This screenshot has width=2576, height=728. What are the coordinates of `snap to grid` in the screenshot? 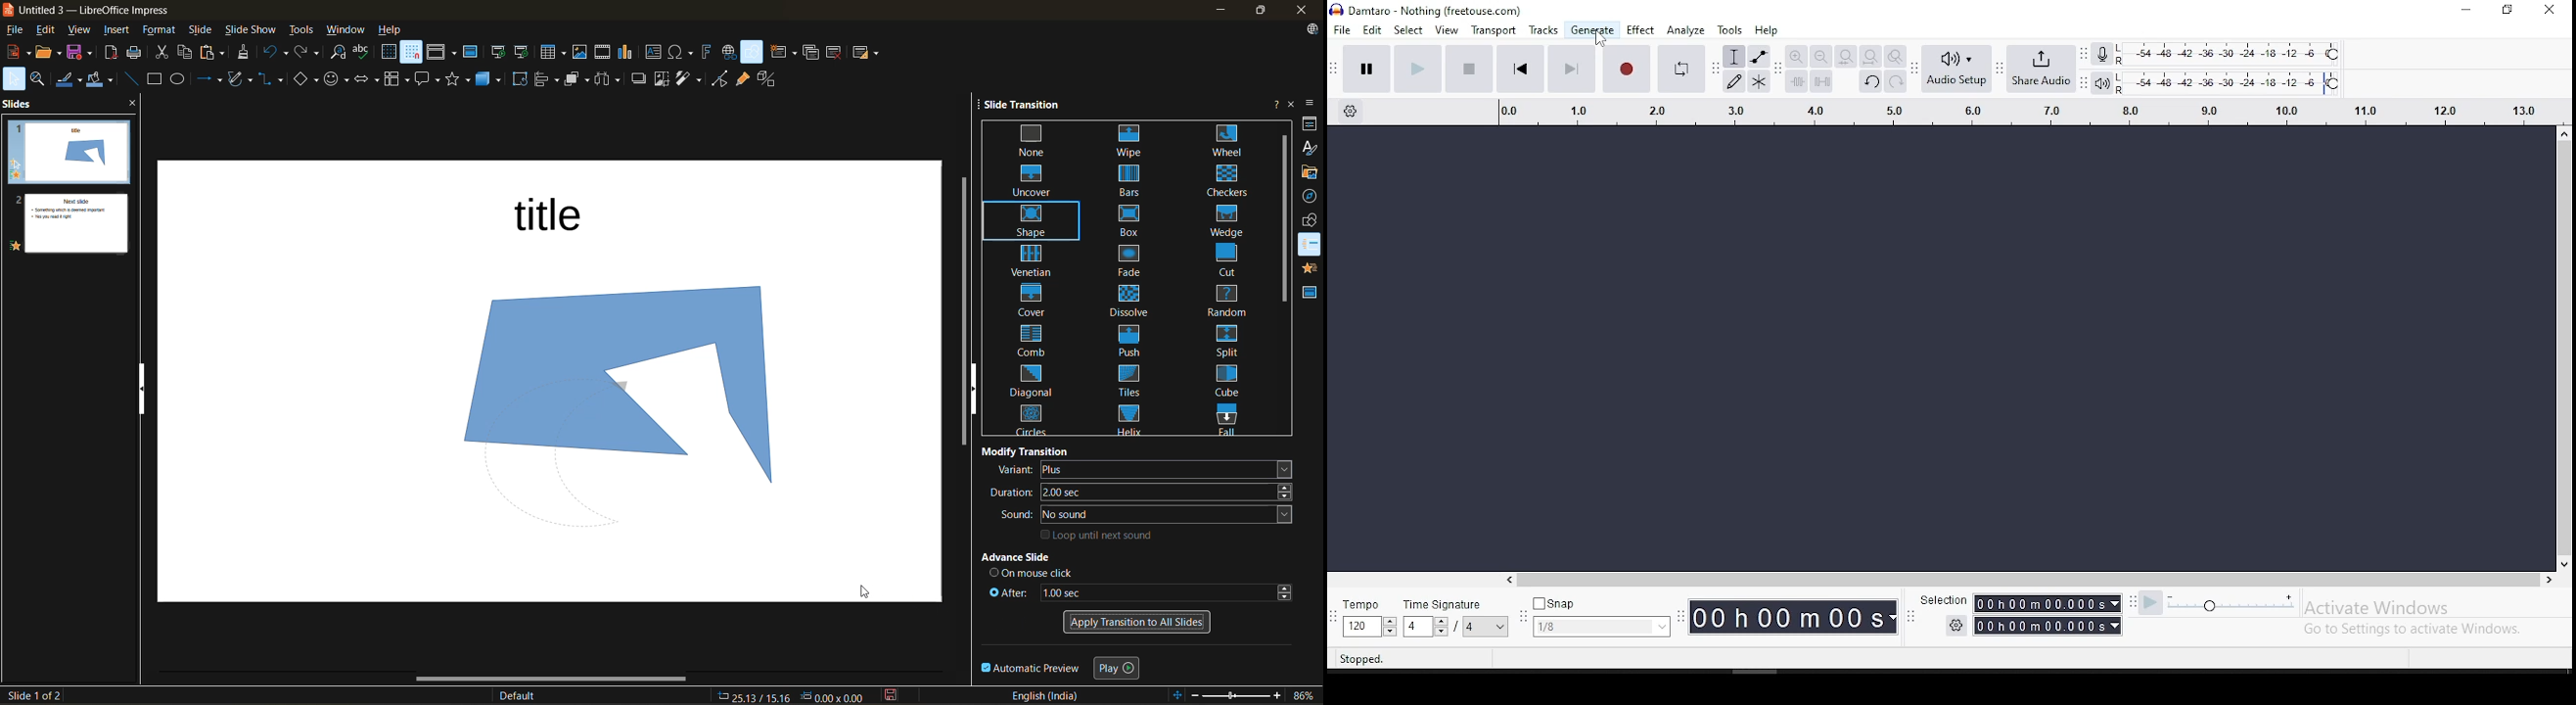 It's located at (412, 53).